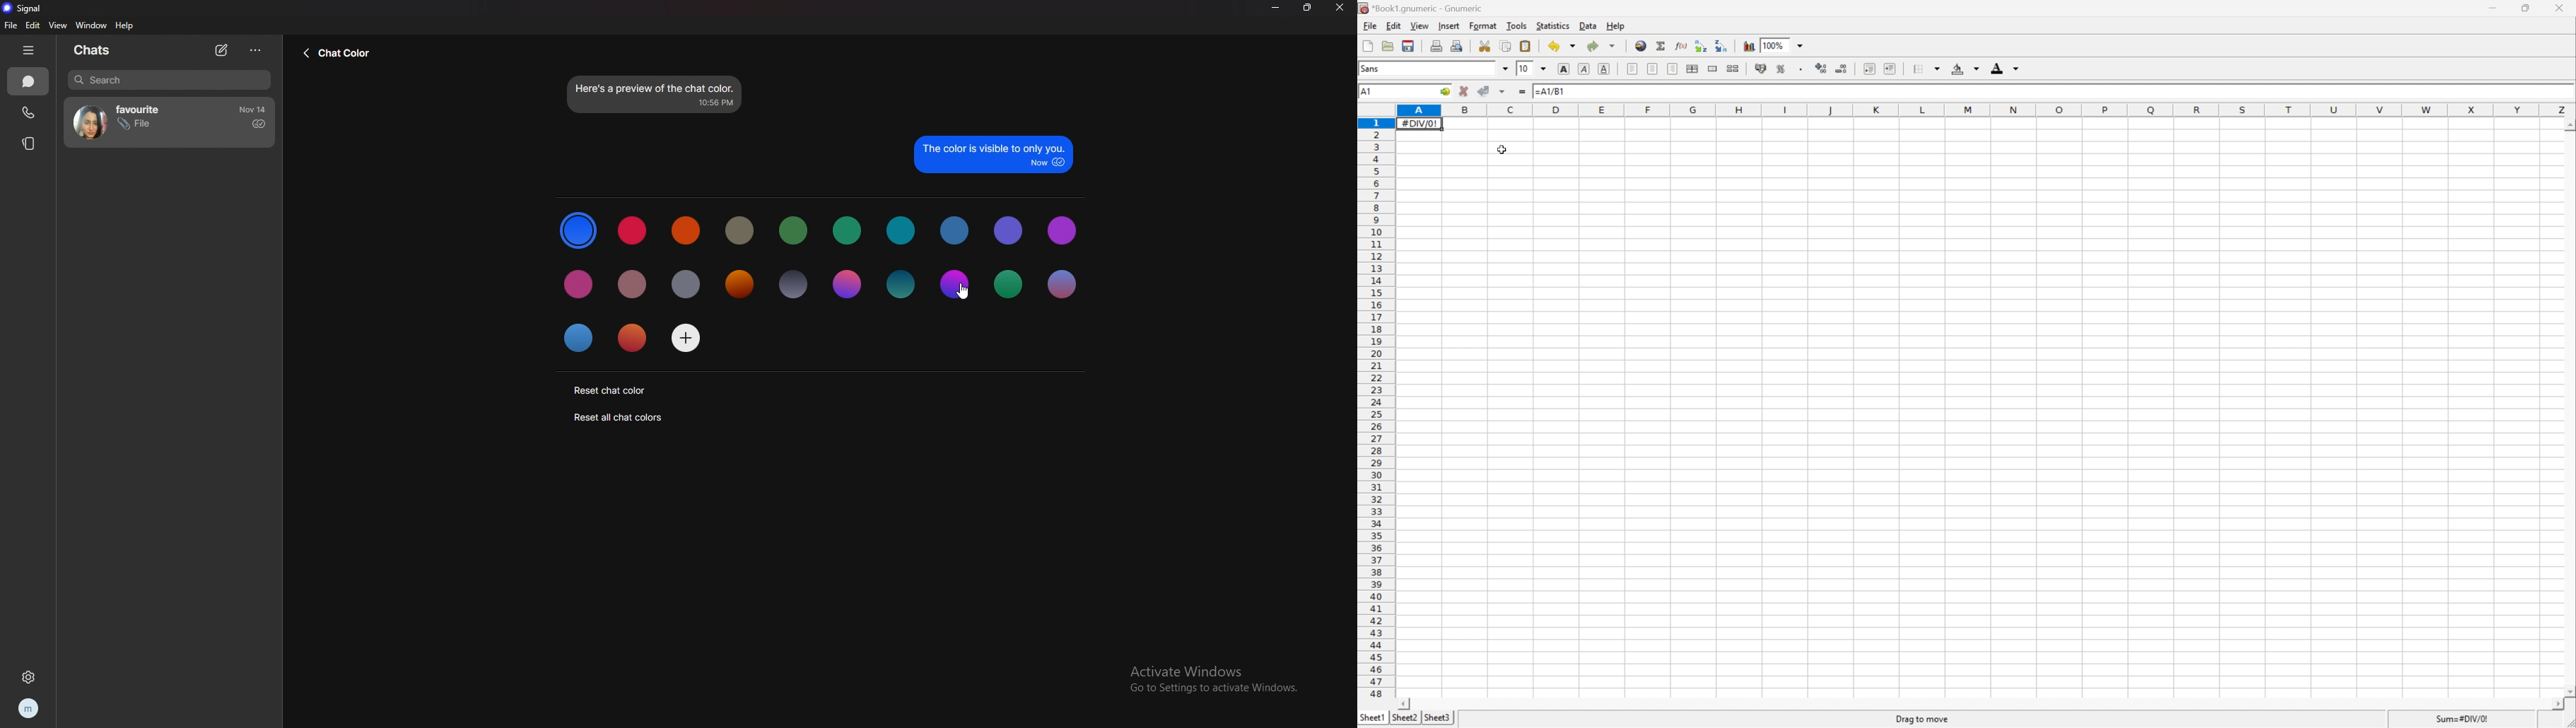 The height and width of the screenshot is (728, 2576). What do you see at coordinates (1575, 46) in the screenshot?
I see `Drop down` at bounding box center [1575, 46].